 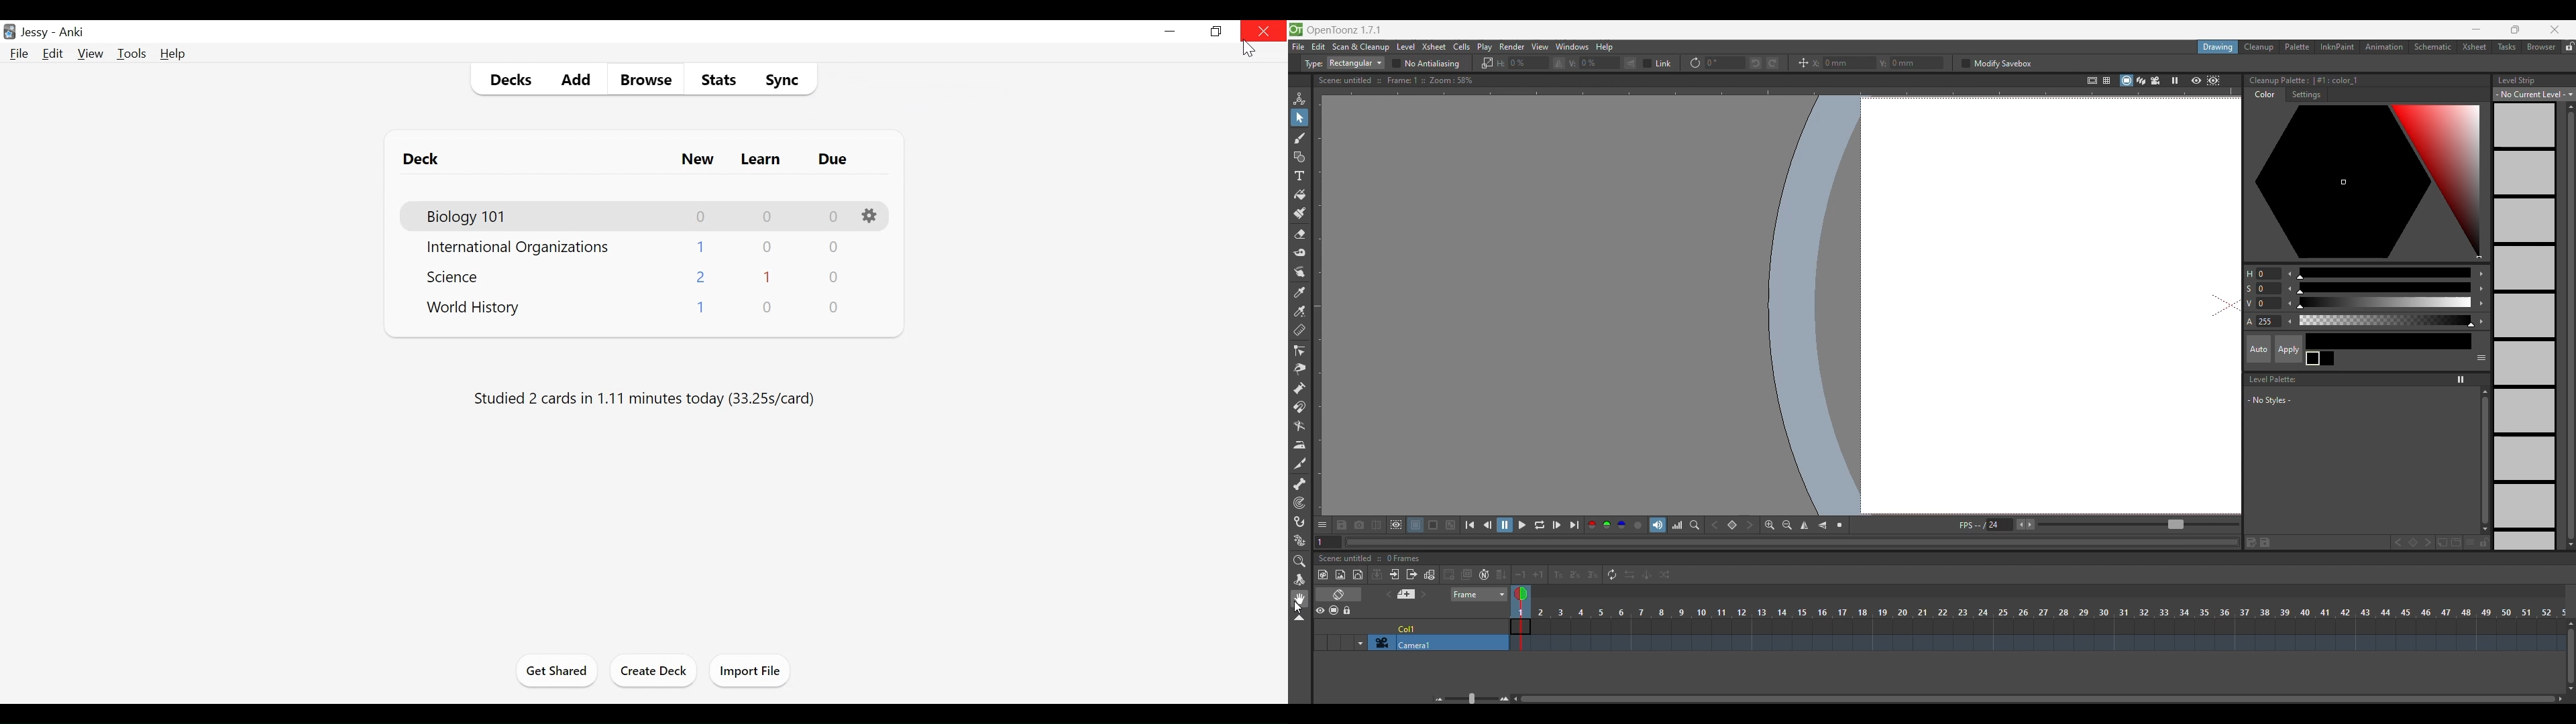 What do you see at coordinates (91, 53) in the screenshot?
I see `View` at bounding box center [91, 53].